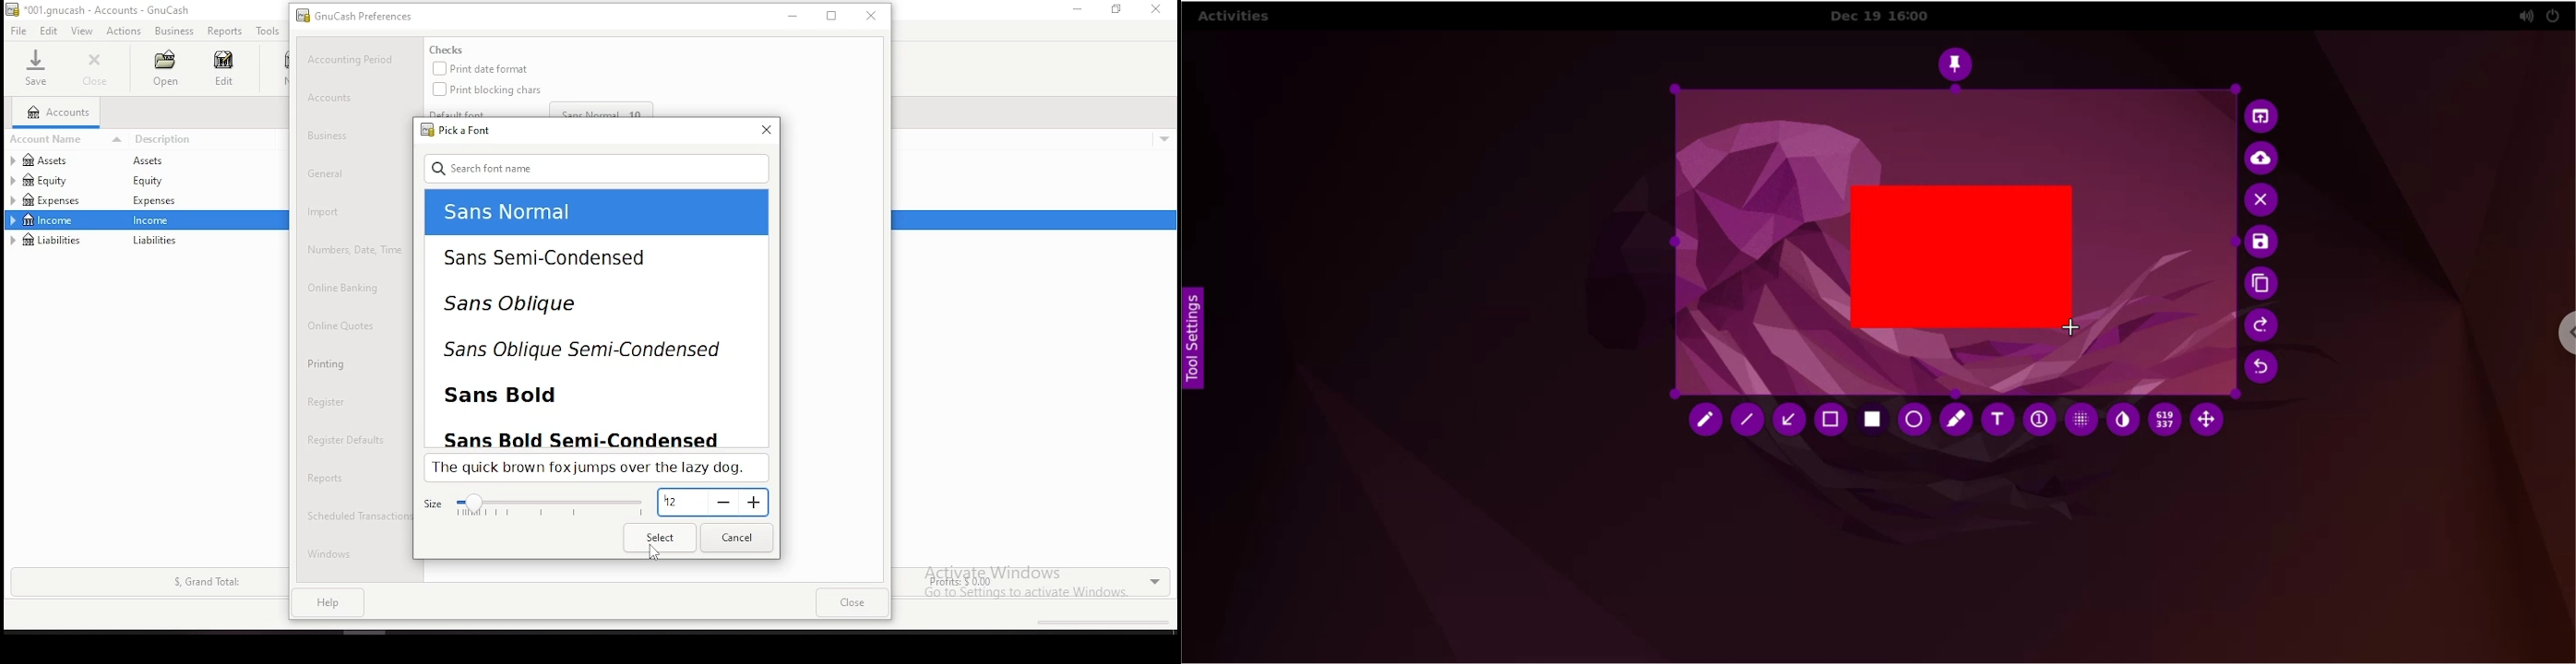 The image size is (2576, 672). What do you see at coordinates (223, 67) in the screenshot?
I see `edit` at bounding box center [223, 67].